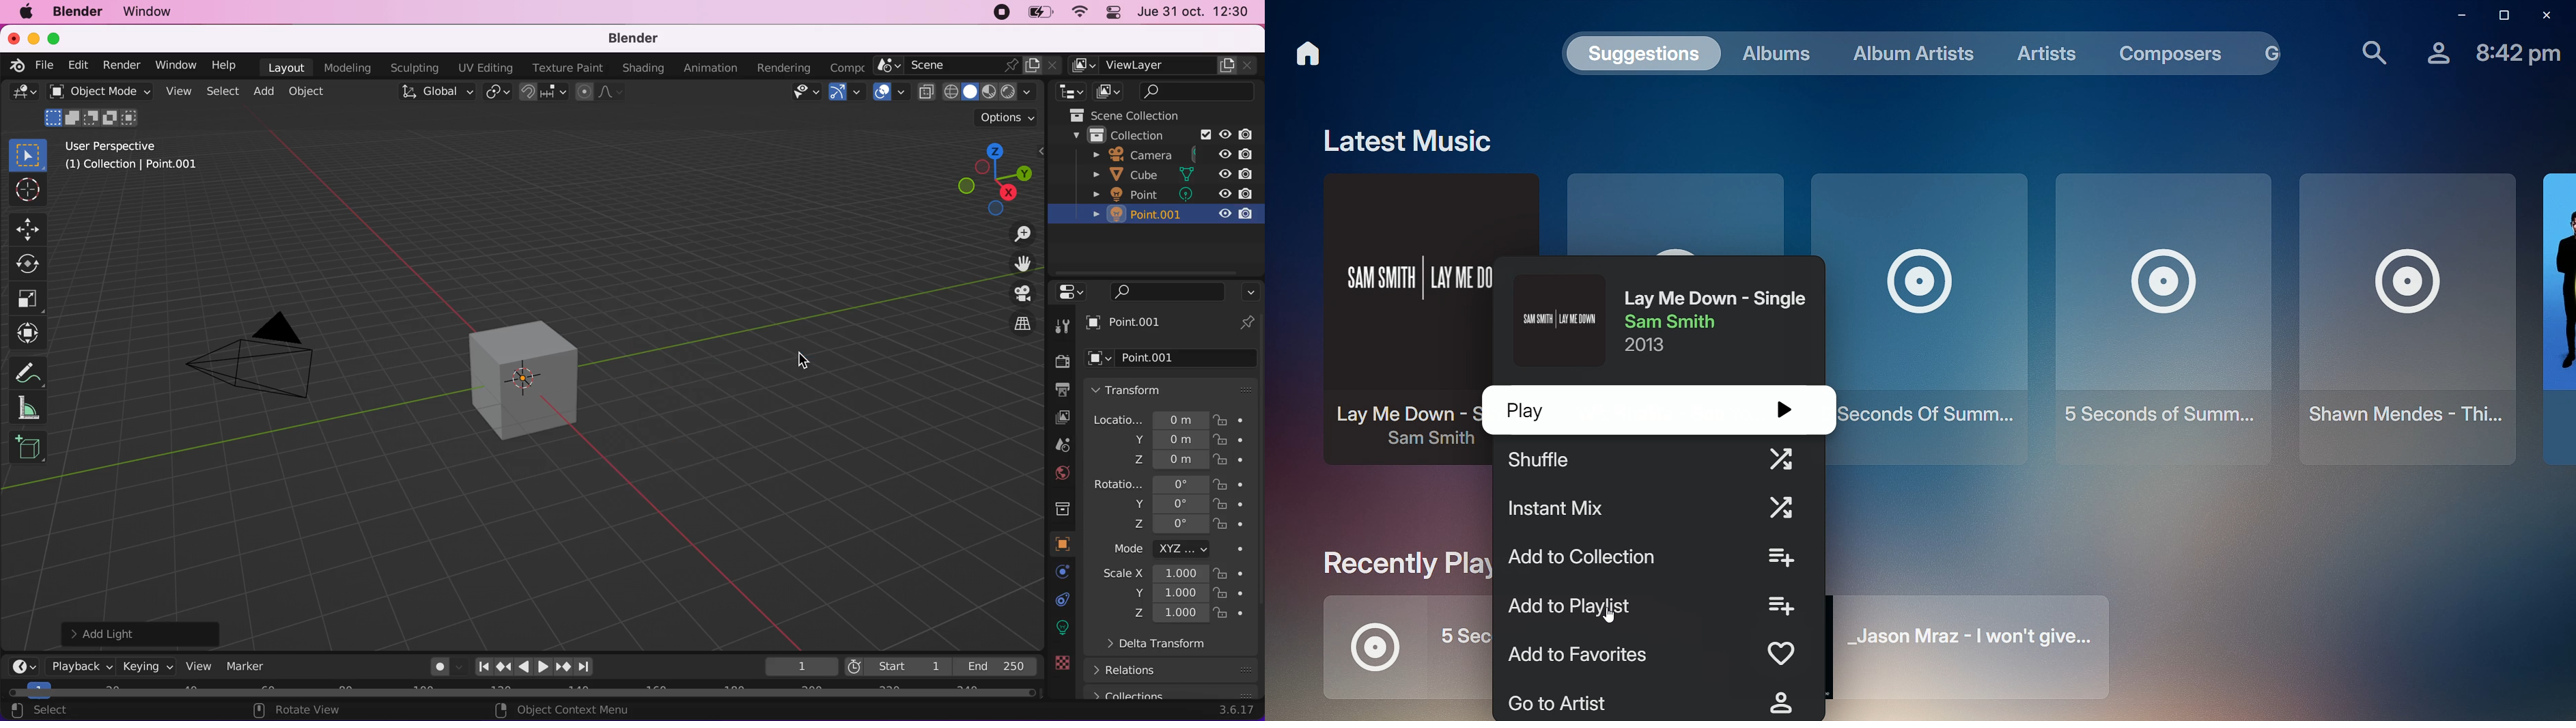  What do you see at coordinates (806, 95) in the screenshot?
I see `view object types` at bounding box center [806, 95].